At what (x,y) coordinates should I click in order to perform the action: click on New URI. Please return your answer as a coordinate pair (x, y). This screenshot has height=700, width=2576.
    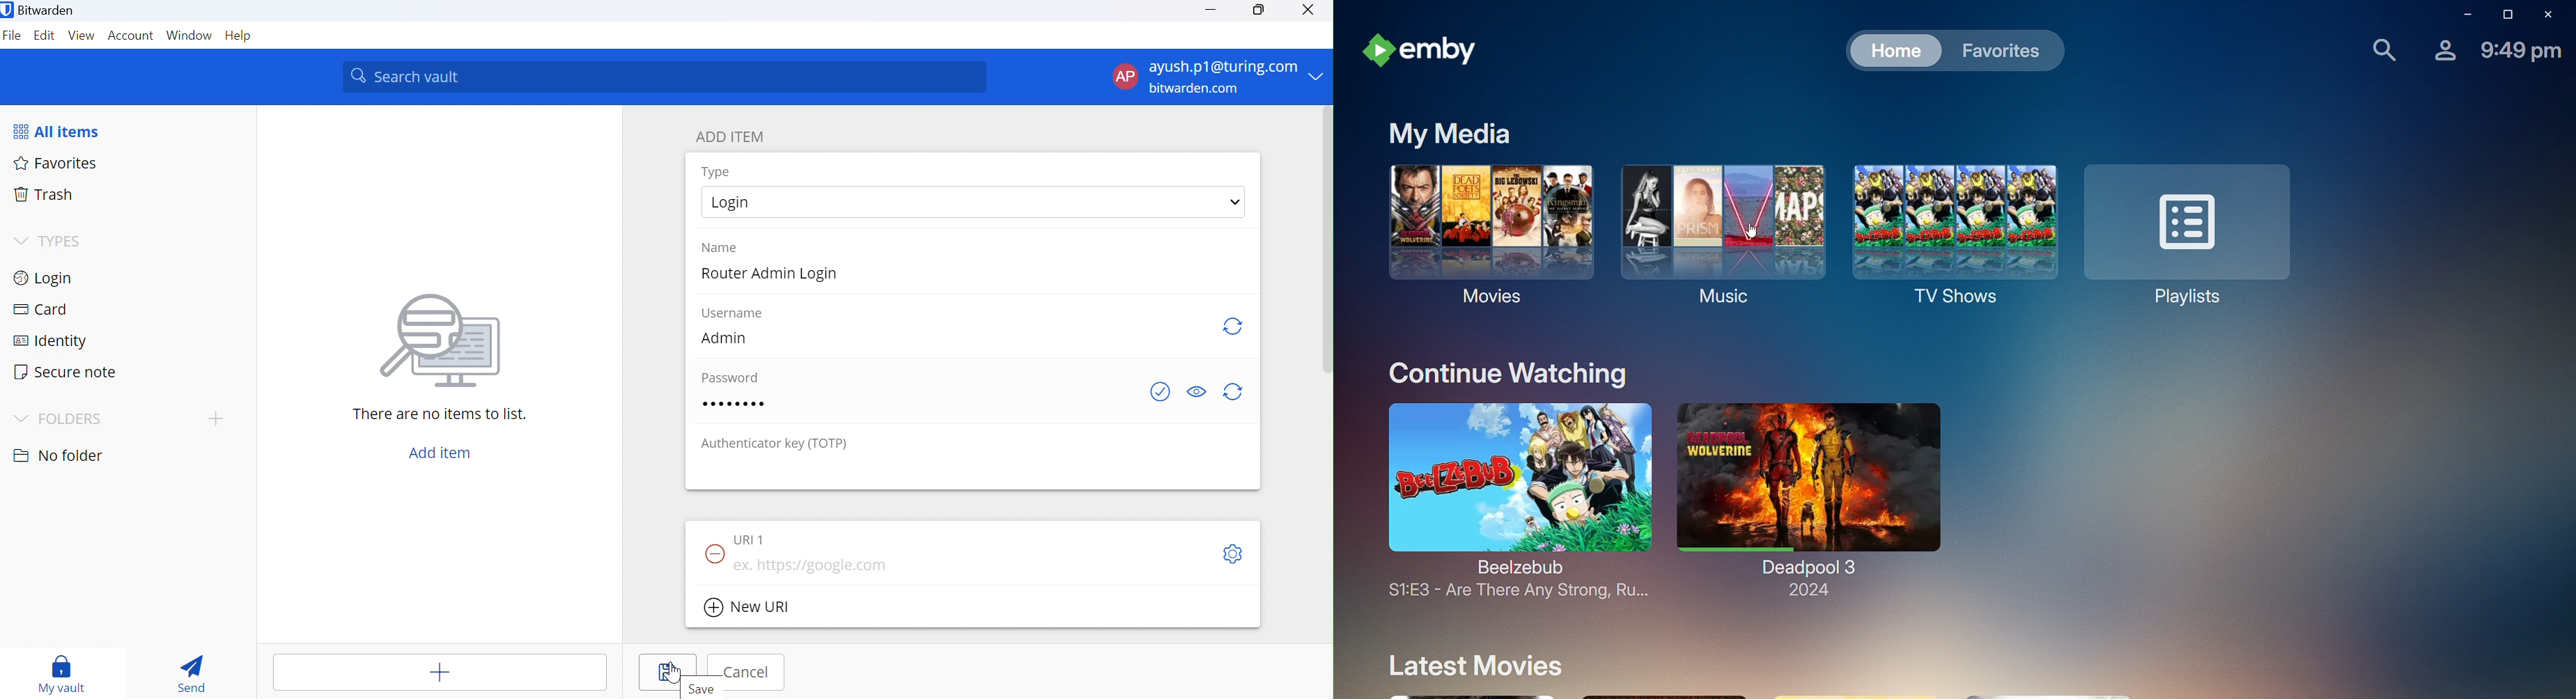
    Looking at the image, I should click on (750, 608).